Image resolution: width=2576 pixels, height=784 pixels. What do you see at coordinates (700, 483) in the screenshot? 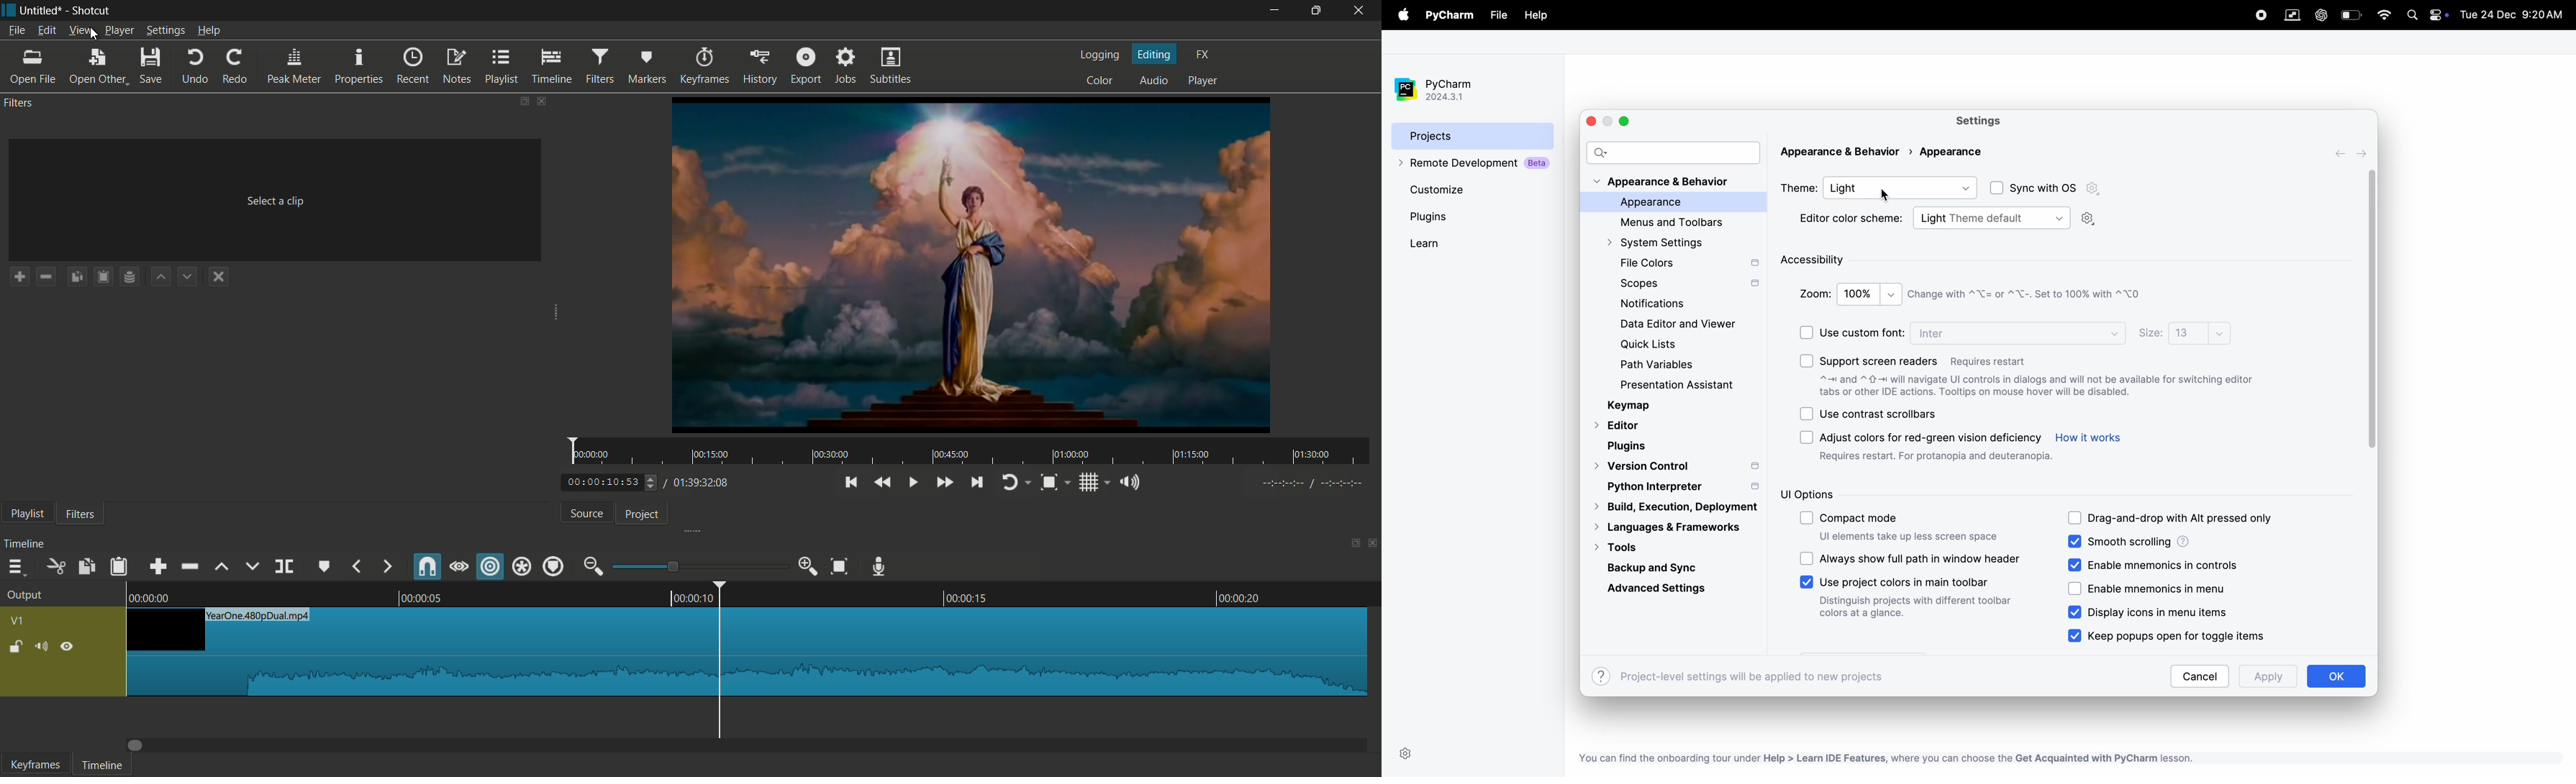
I see `total time` at bounding box center [700, 483].